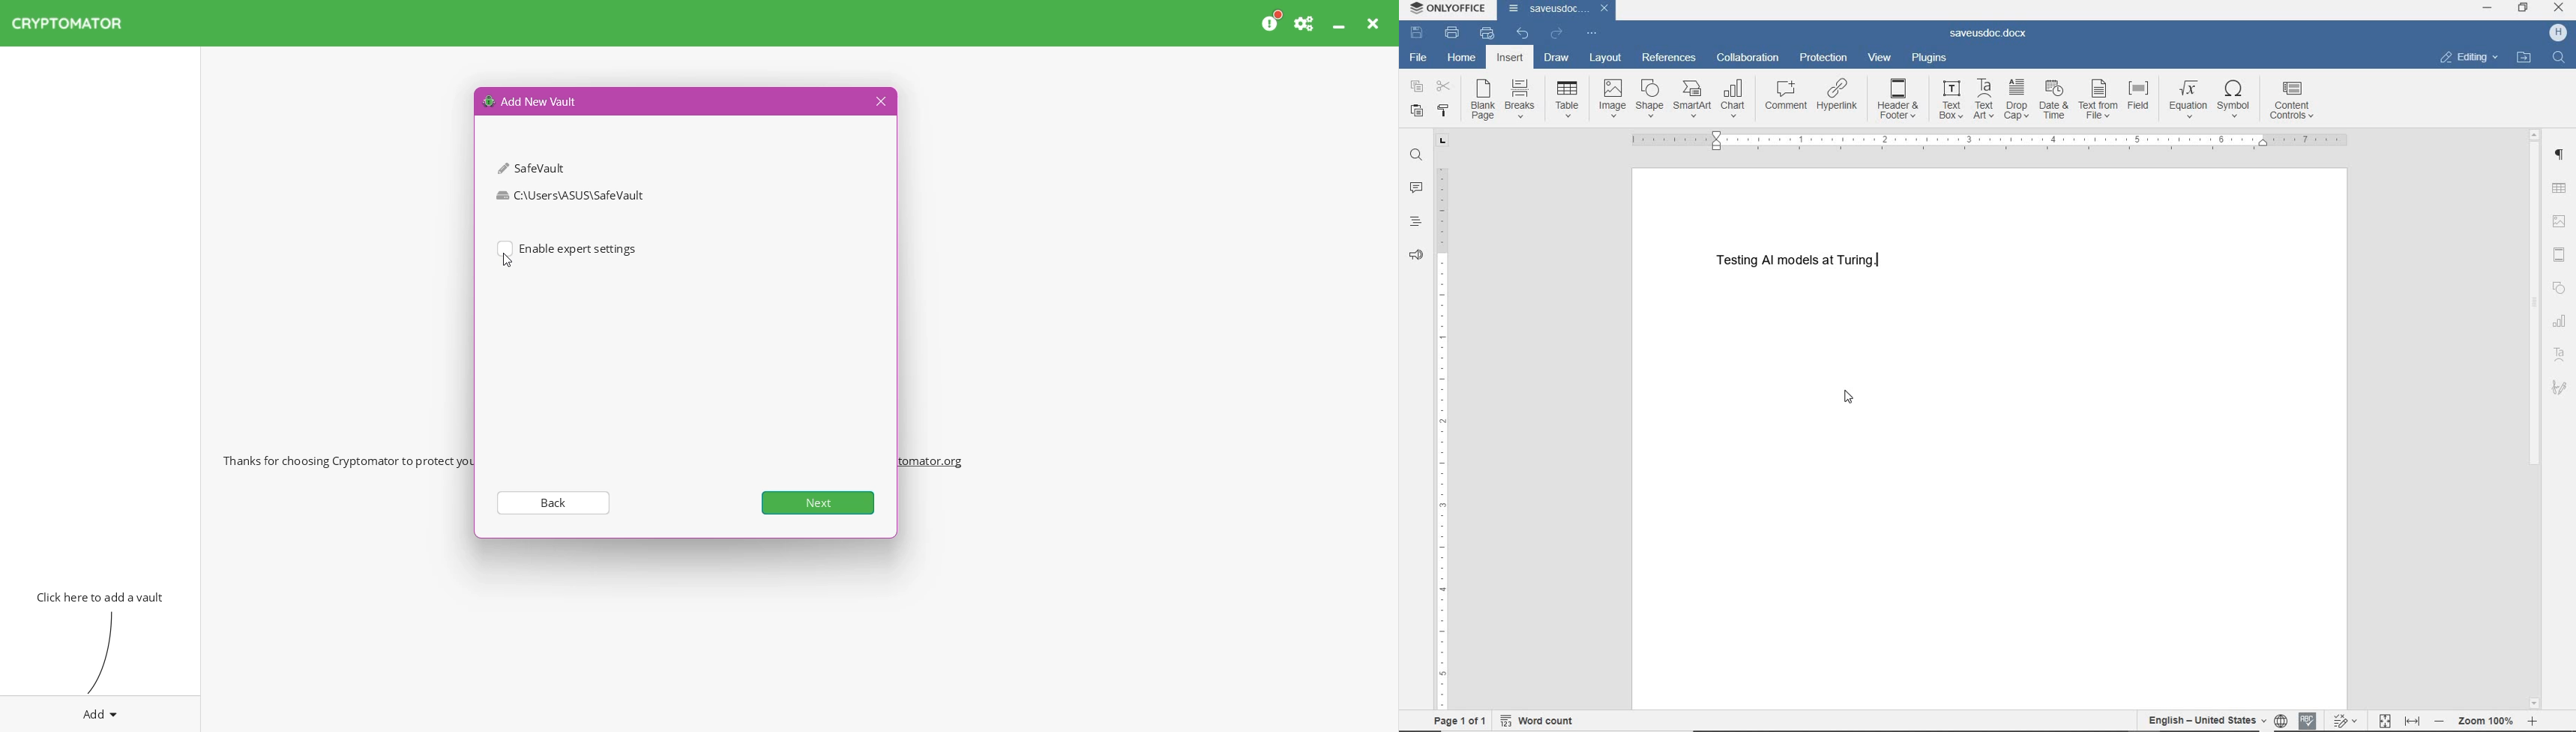 The width and height of the screenshot is (2576, 756). I want to click on chart, so click(1734, 99).